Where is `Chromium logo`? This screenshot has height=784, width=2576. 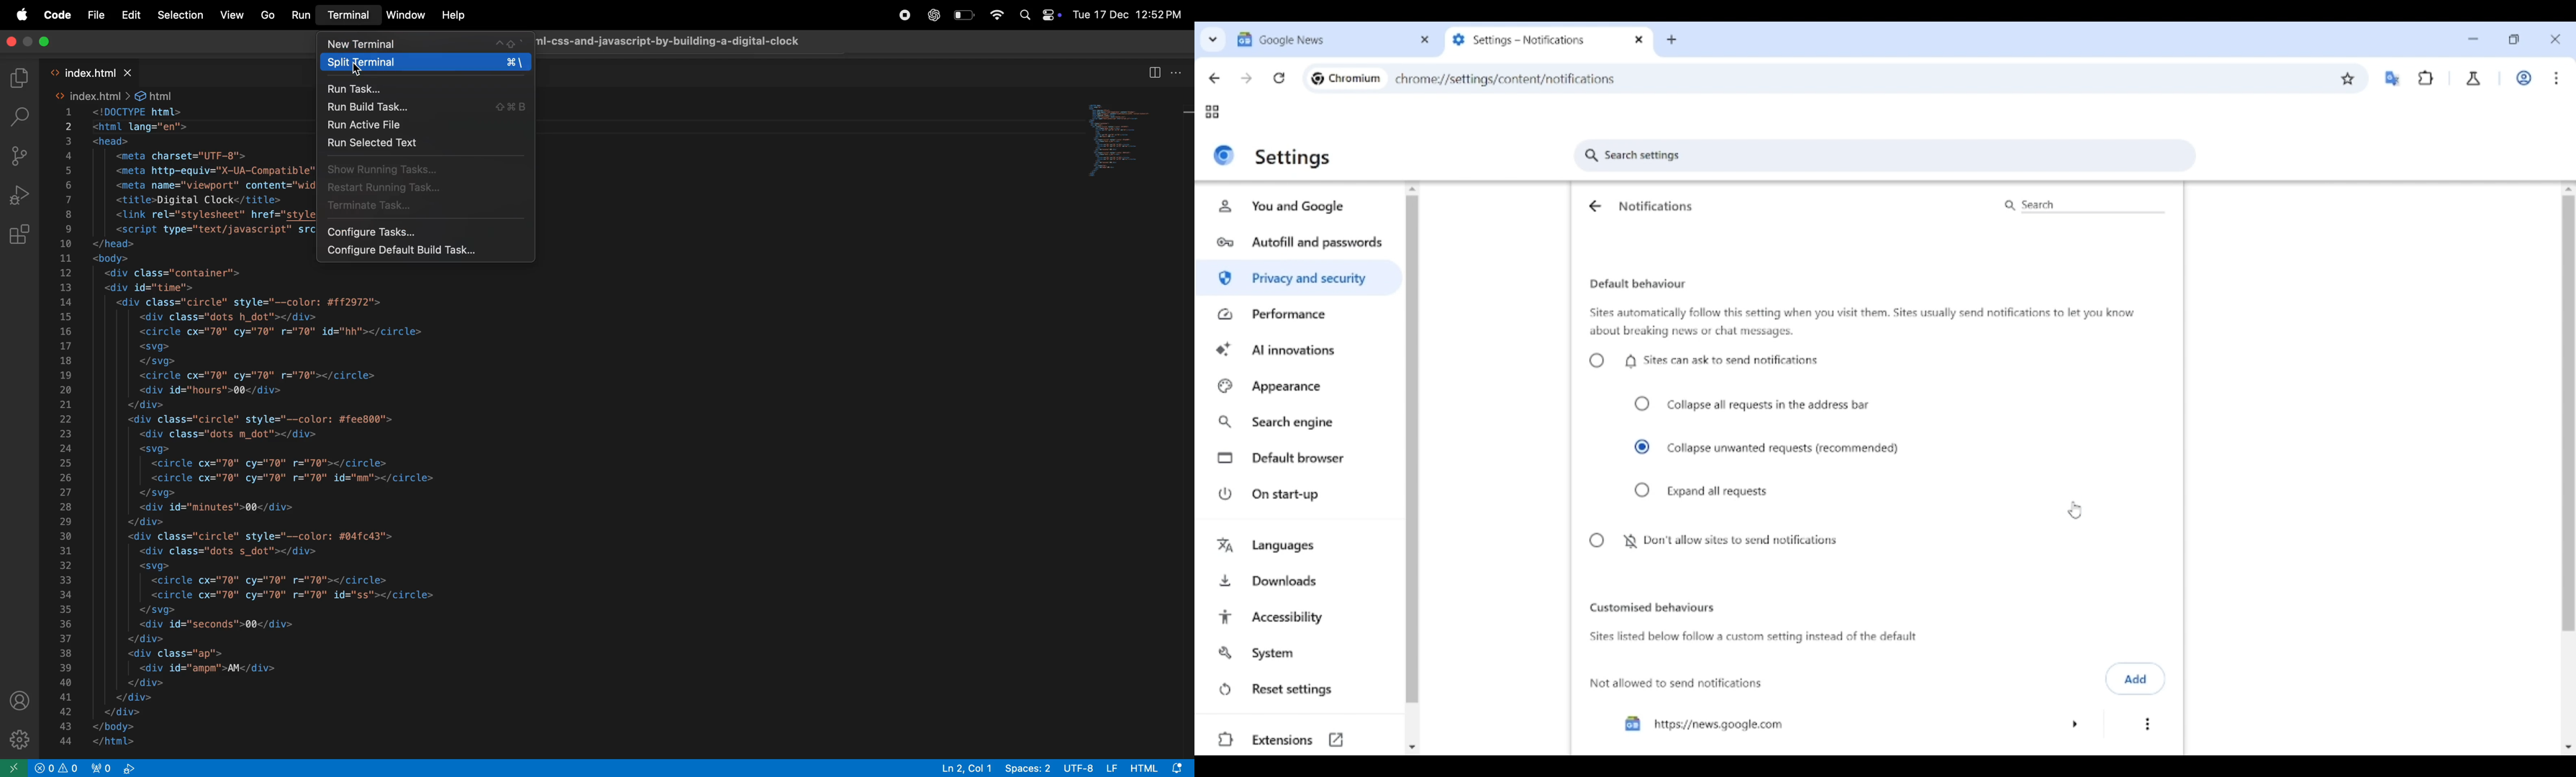 Chromium logo is located at coordinates (1318, 78).